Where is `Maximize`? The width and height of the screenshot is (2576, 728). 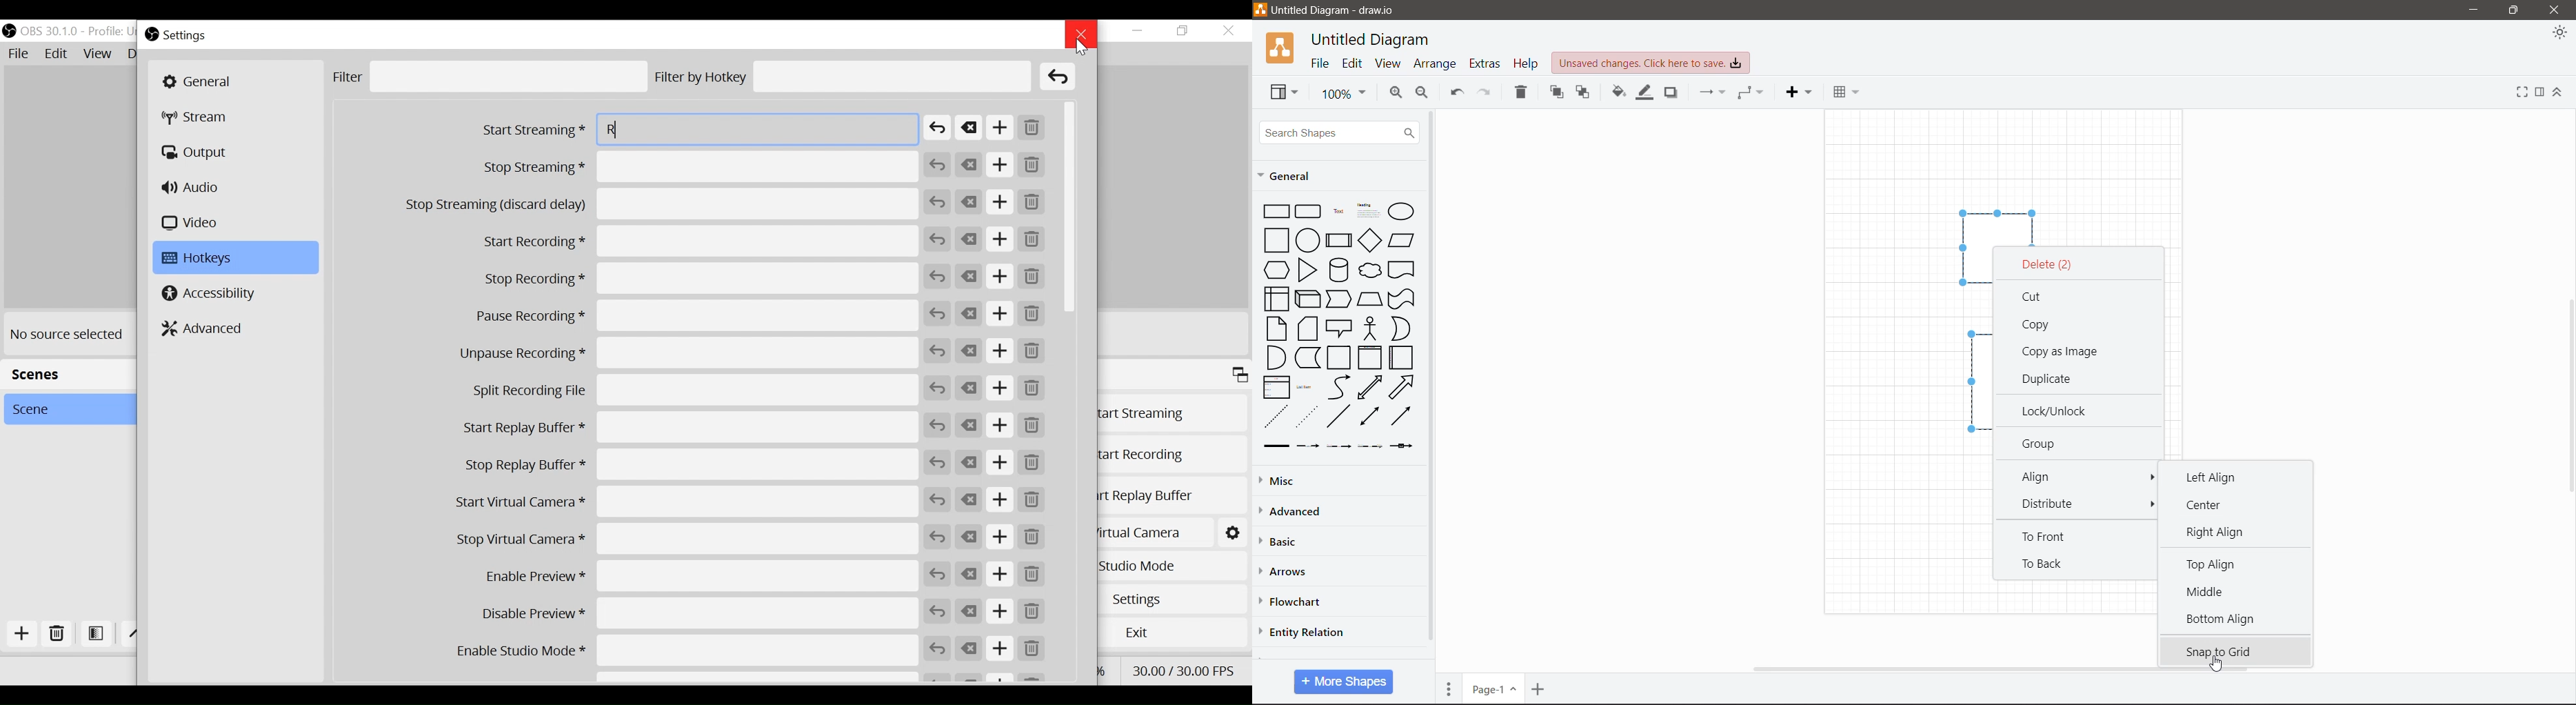
Maximize is located at coordinates (1240, 376).